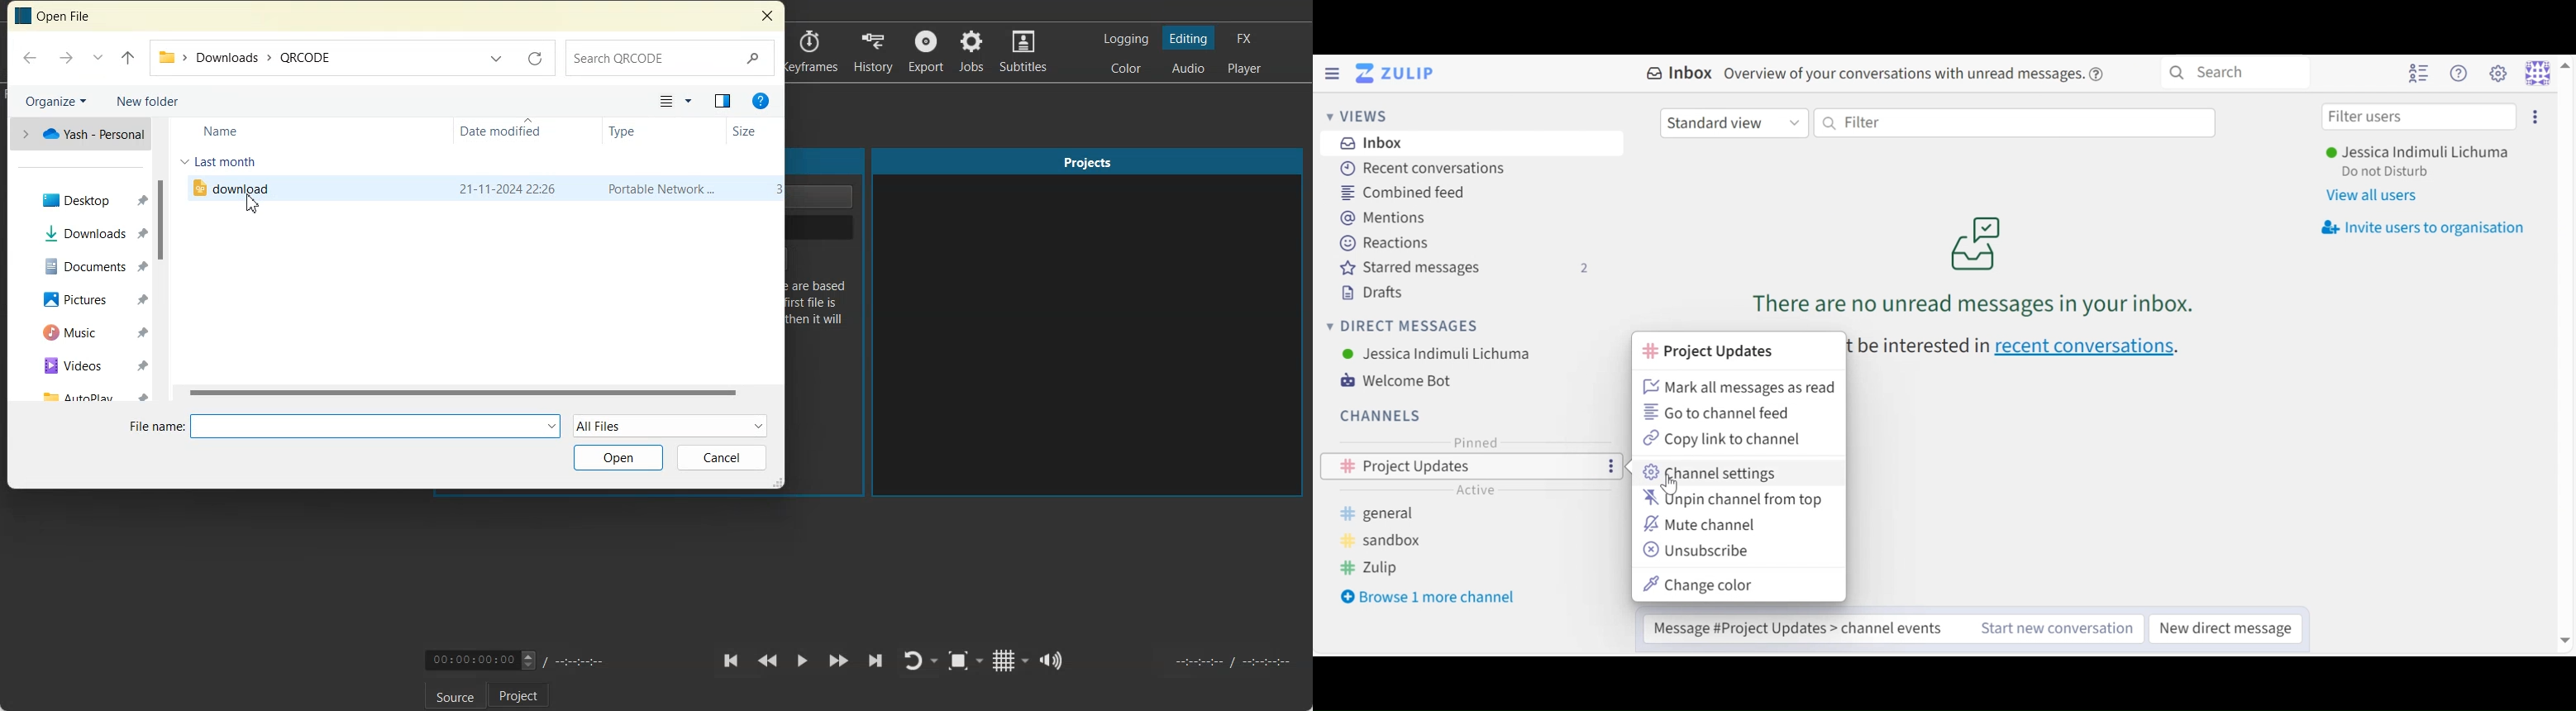  Describe the element at coordinates (1356, 117) in the screenshot. I see `Views` at that location.